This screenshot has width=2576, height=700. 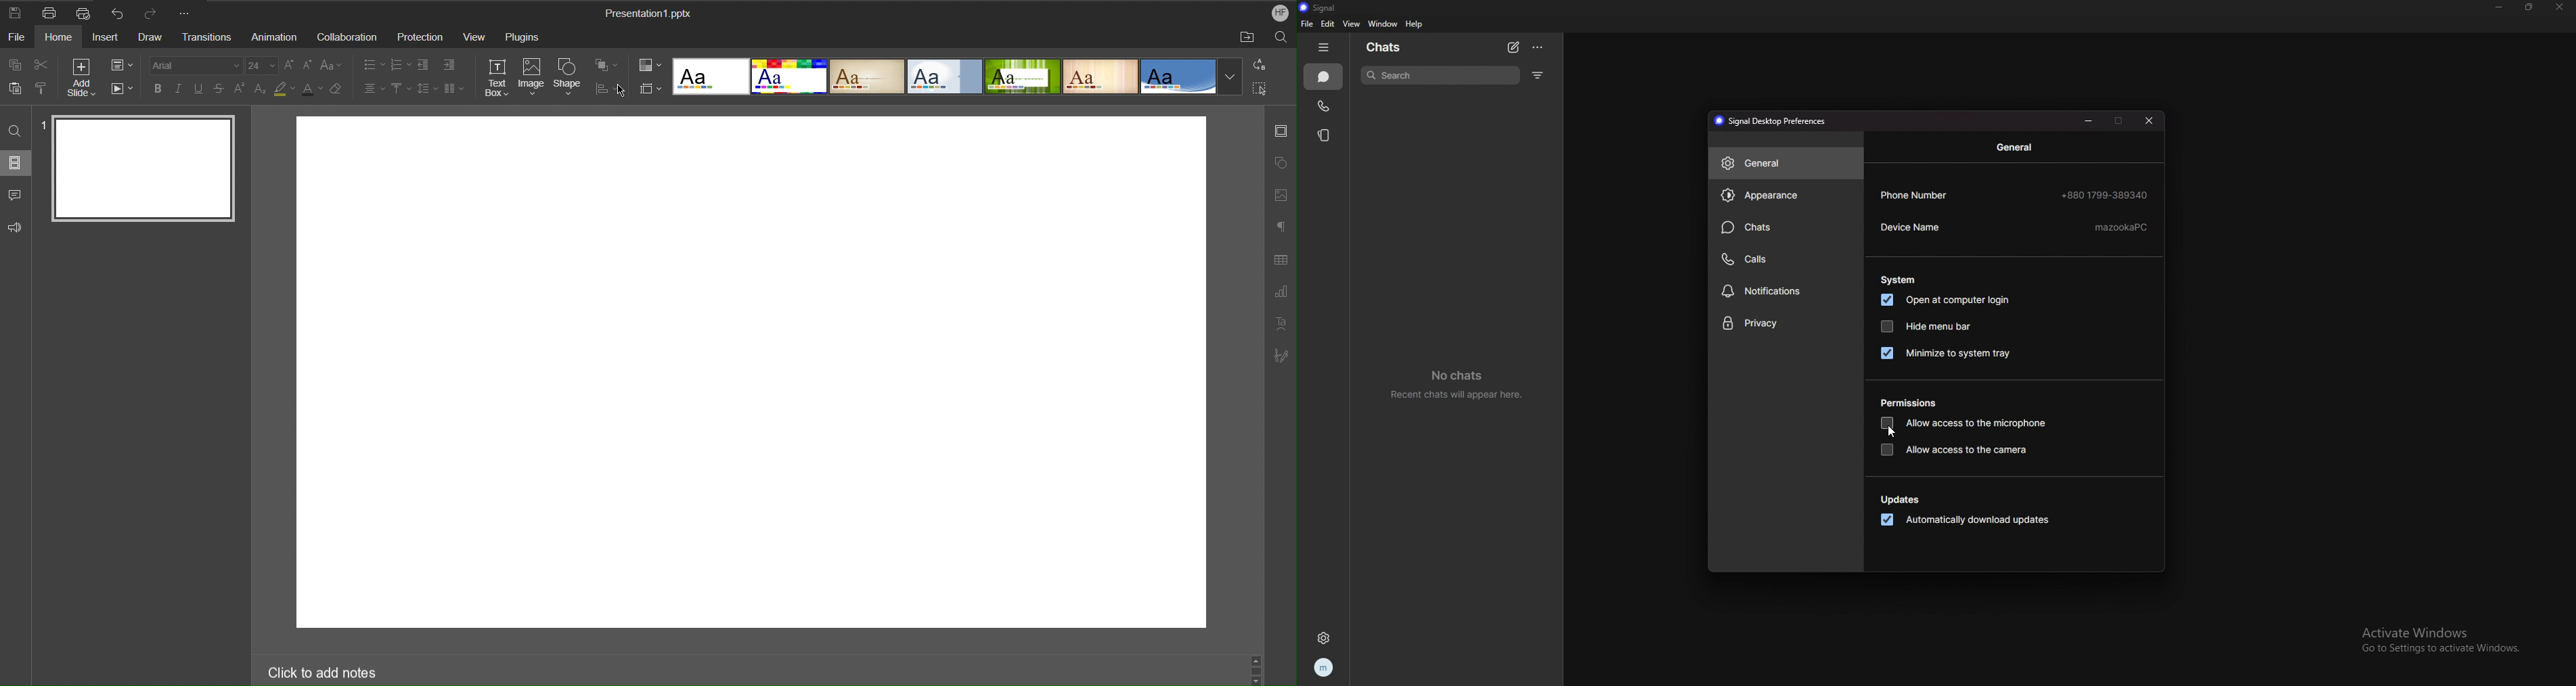 What do you see at coordinates (186, 12) in the screenshot?
I see `More` at bounding box center [186, 12].